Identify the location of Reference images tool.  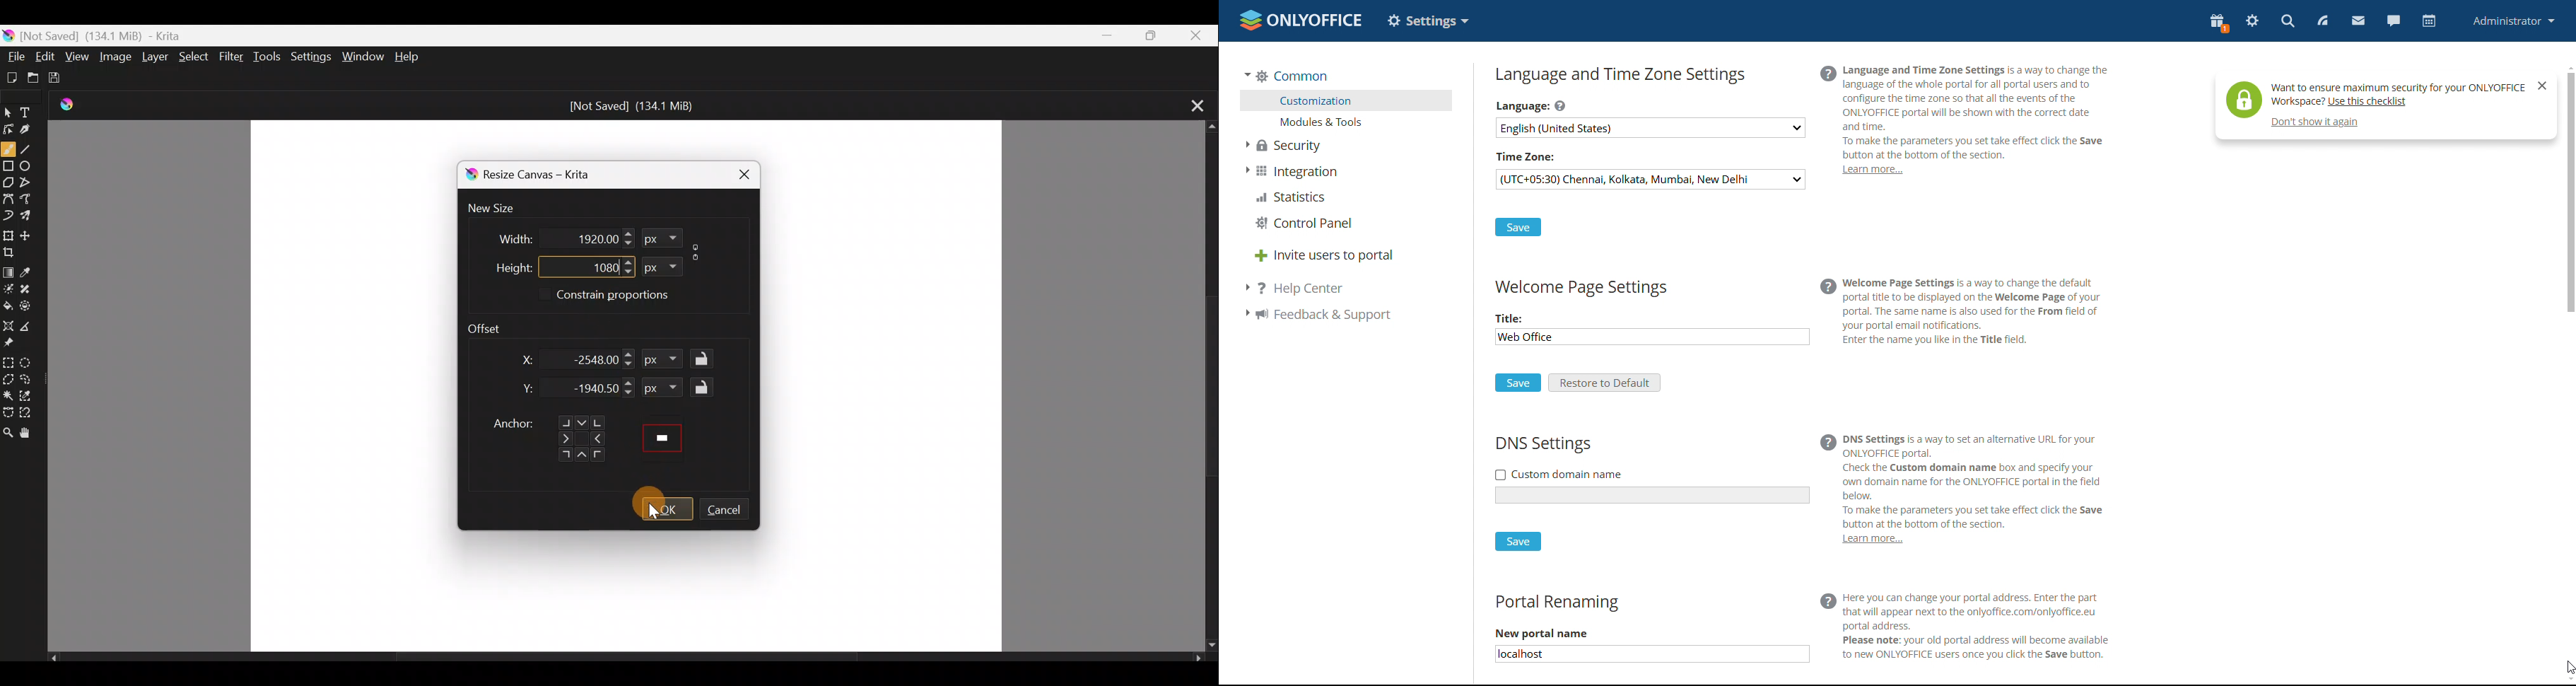
(10, 344).